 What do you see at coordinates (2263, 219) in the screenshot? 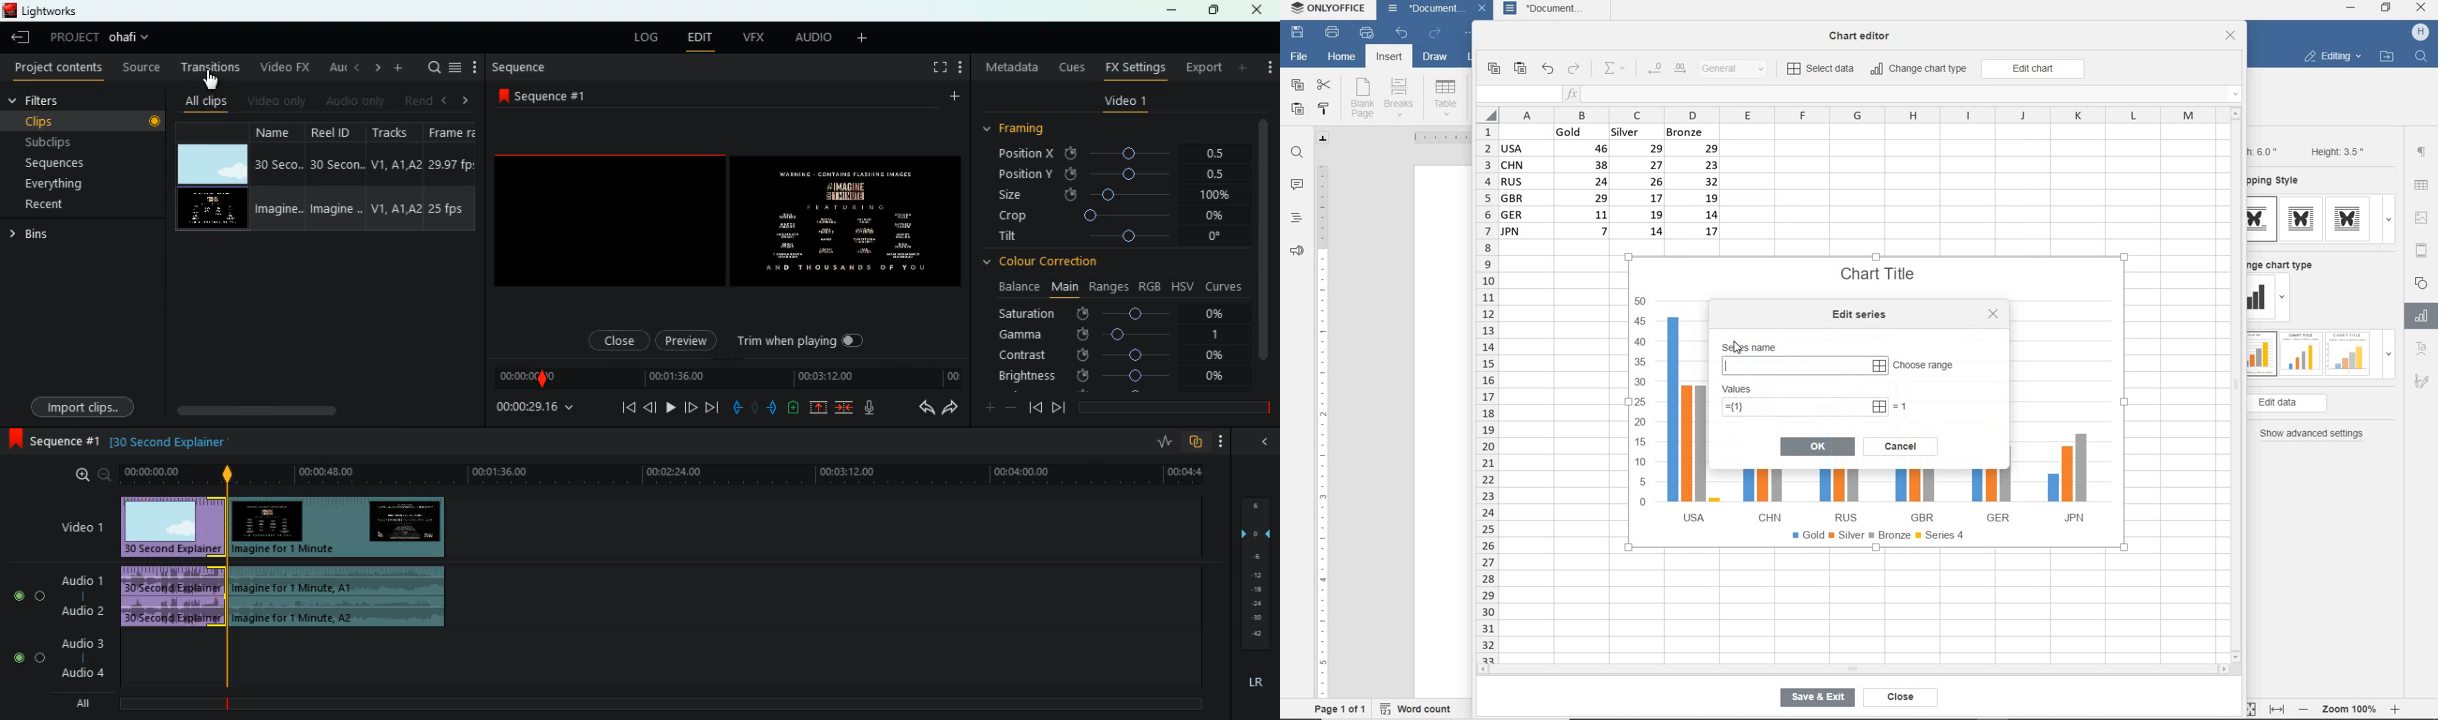
I see `type 1` at bounding box center [2263, 219].